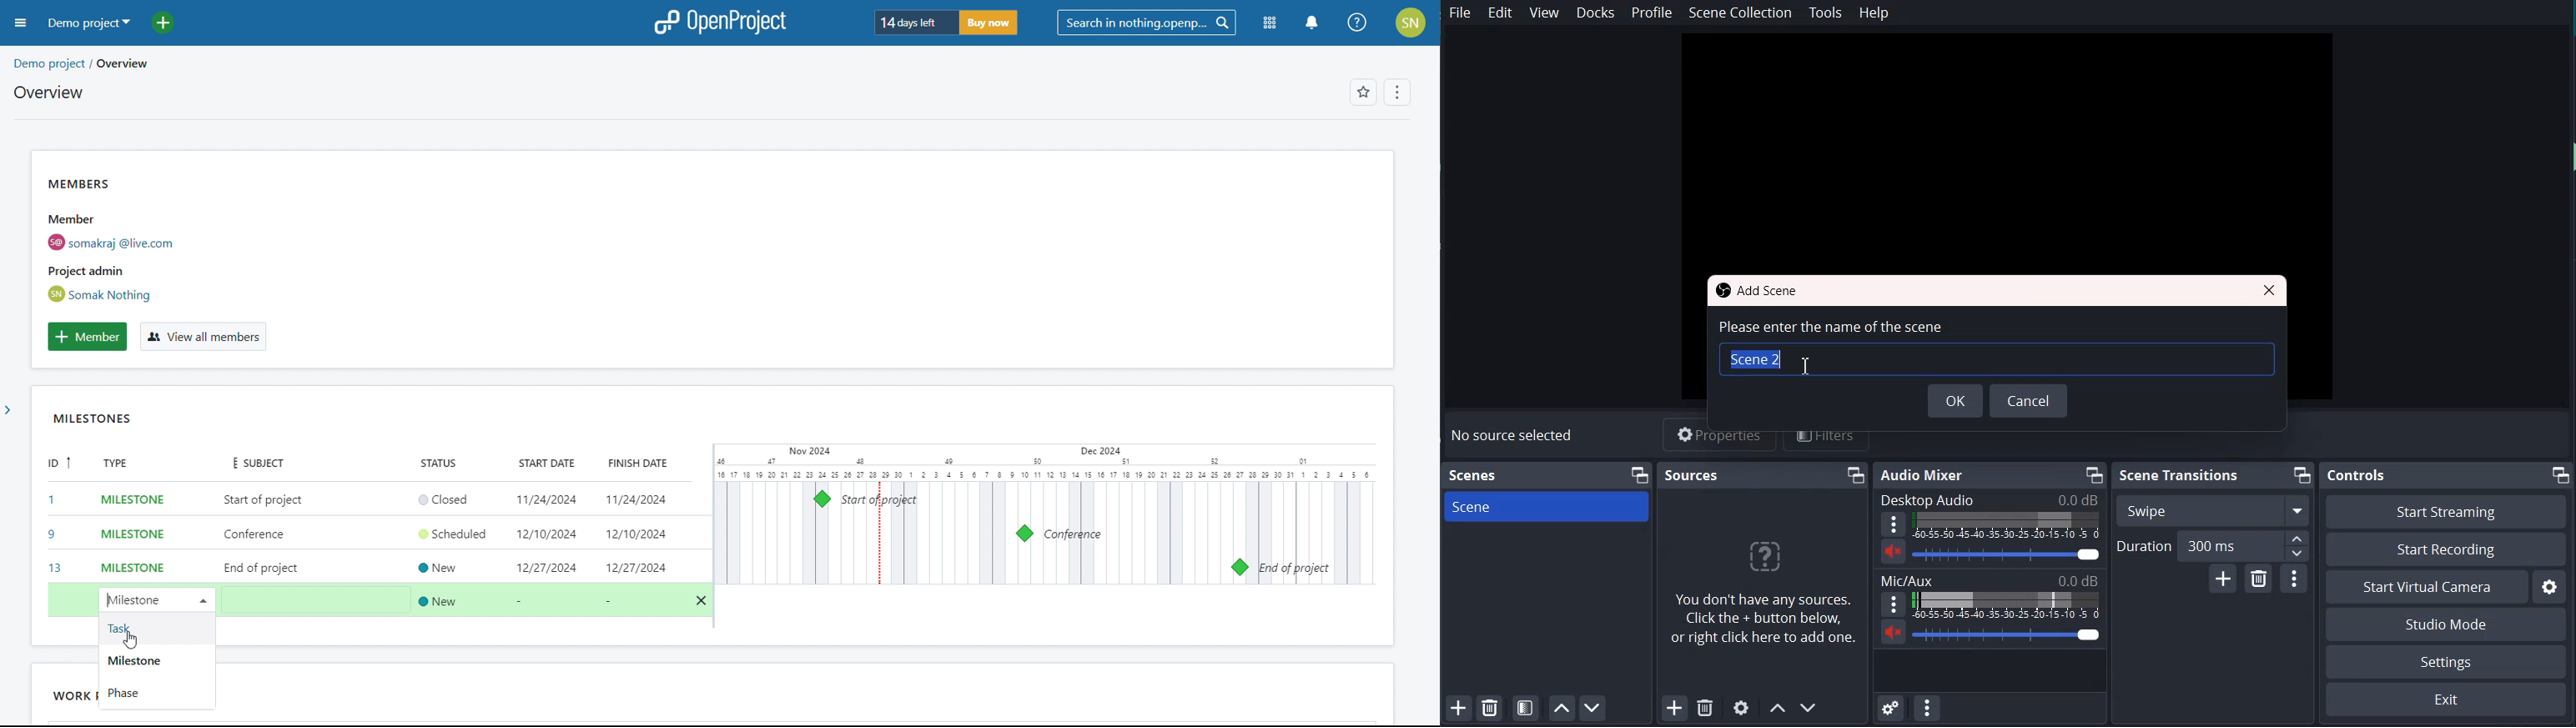 This screenshot has width=2576, height=728. What do you see at coordinates (702, 601) in the screenshot?
I see `delete` at bounding box center [702, 601].